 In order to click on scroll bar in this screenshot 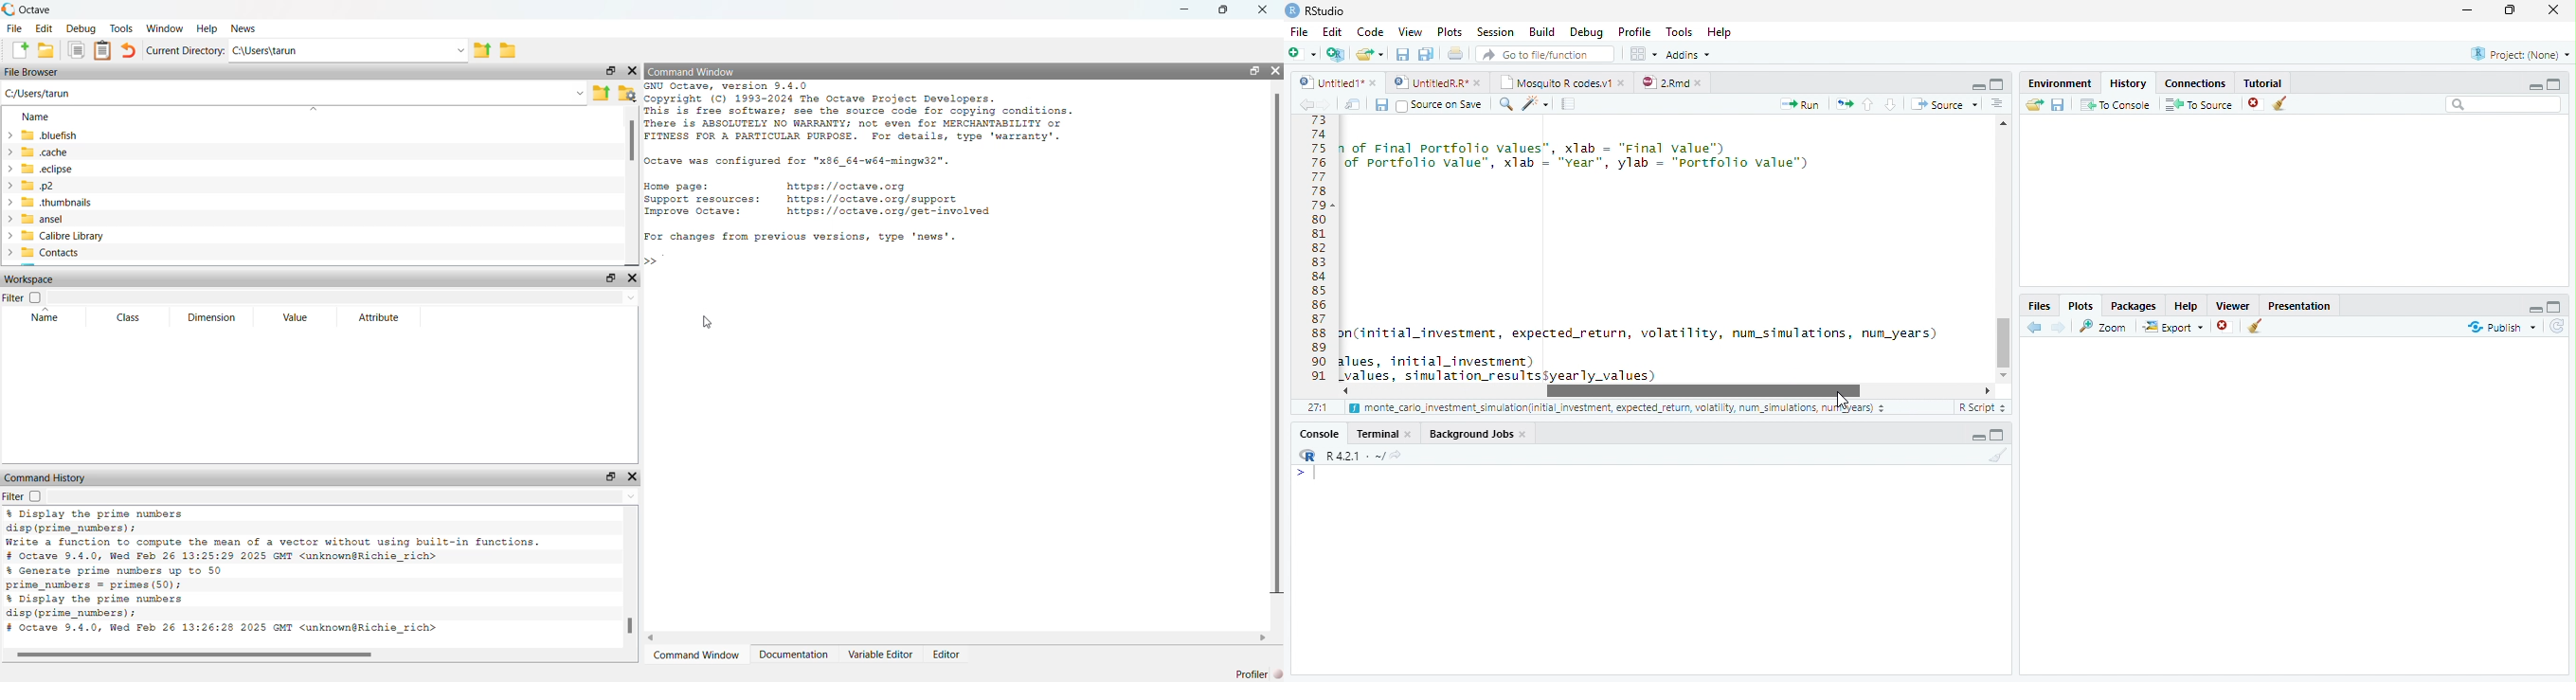, I will do `click(630, 625)`.